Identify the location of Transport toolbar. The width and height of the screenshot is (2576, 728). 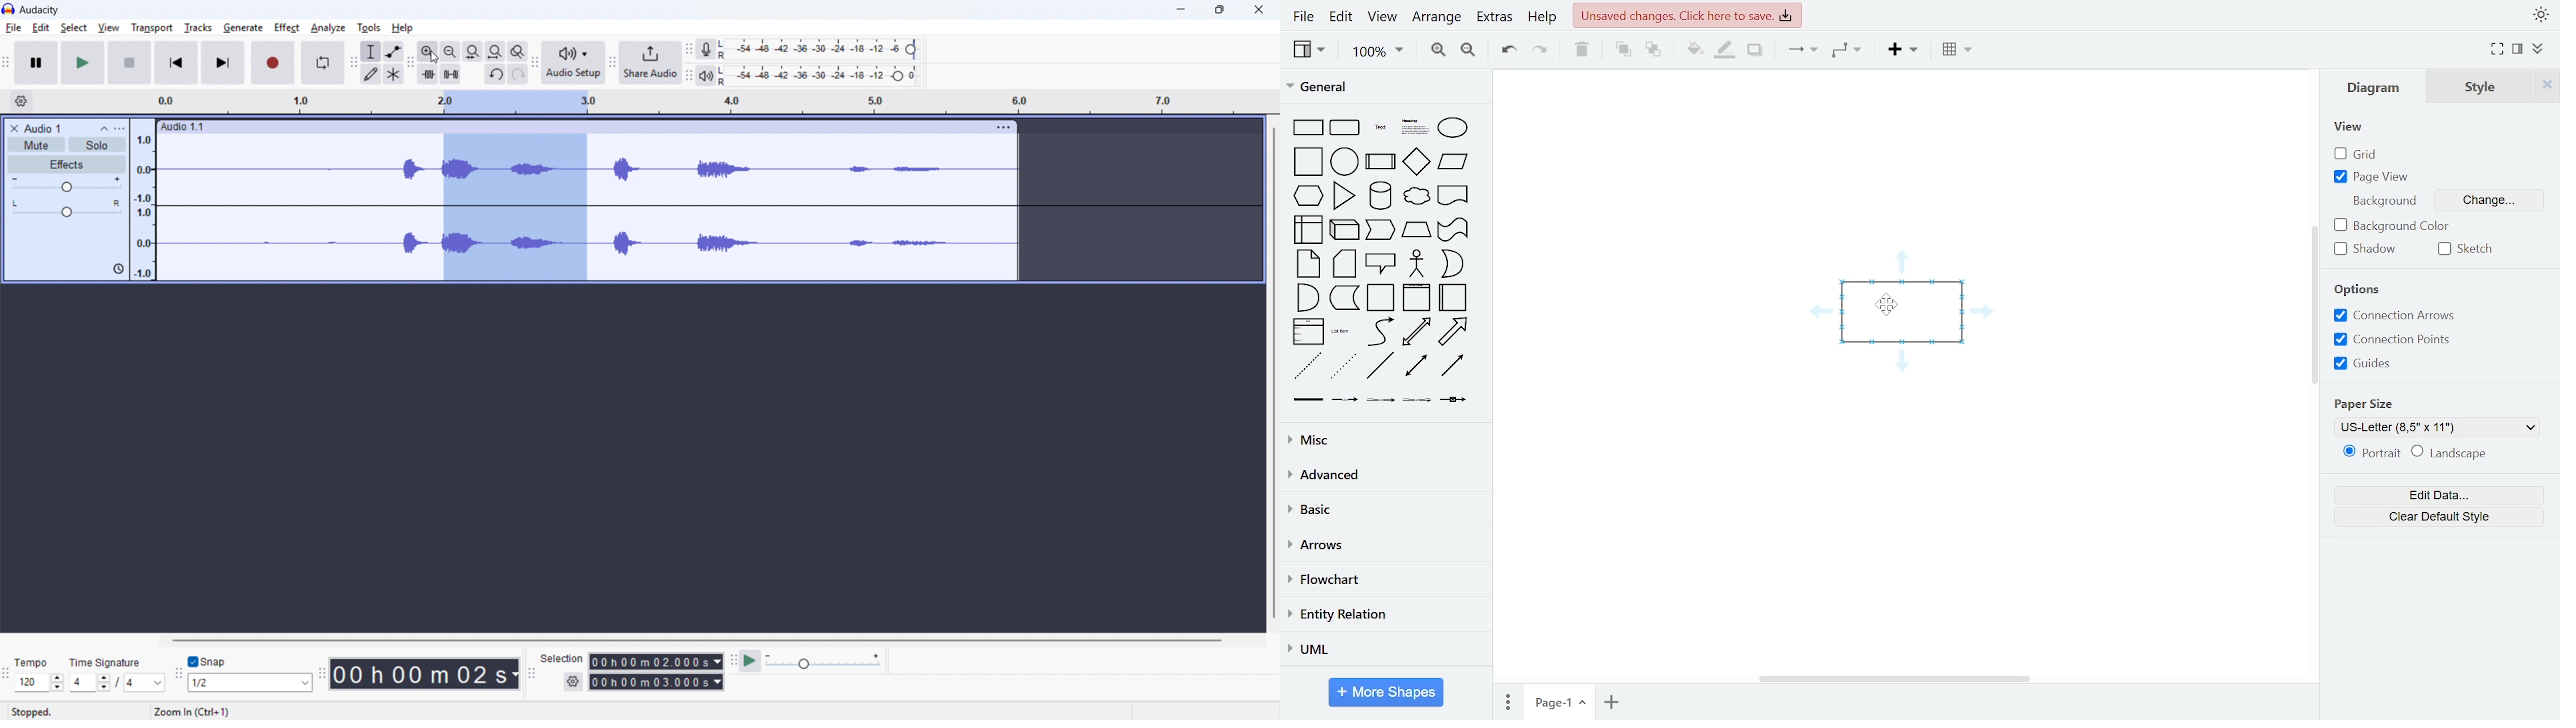
(7, 63).